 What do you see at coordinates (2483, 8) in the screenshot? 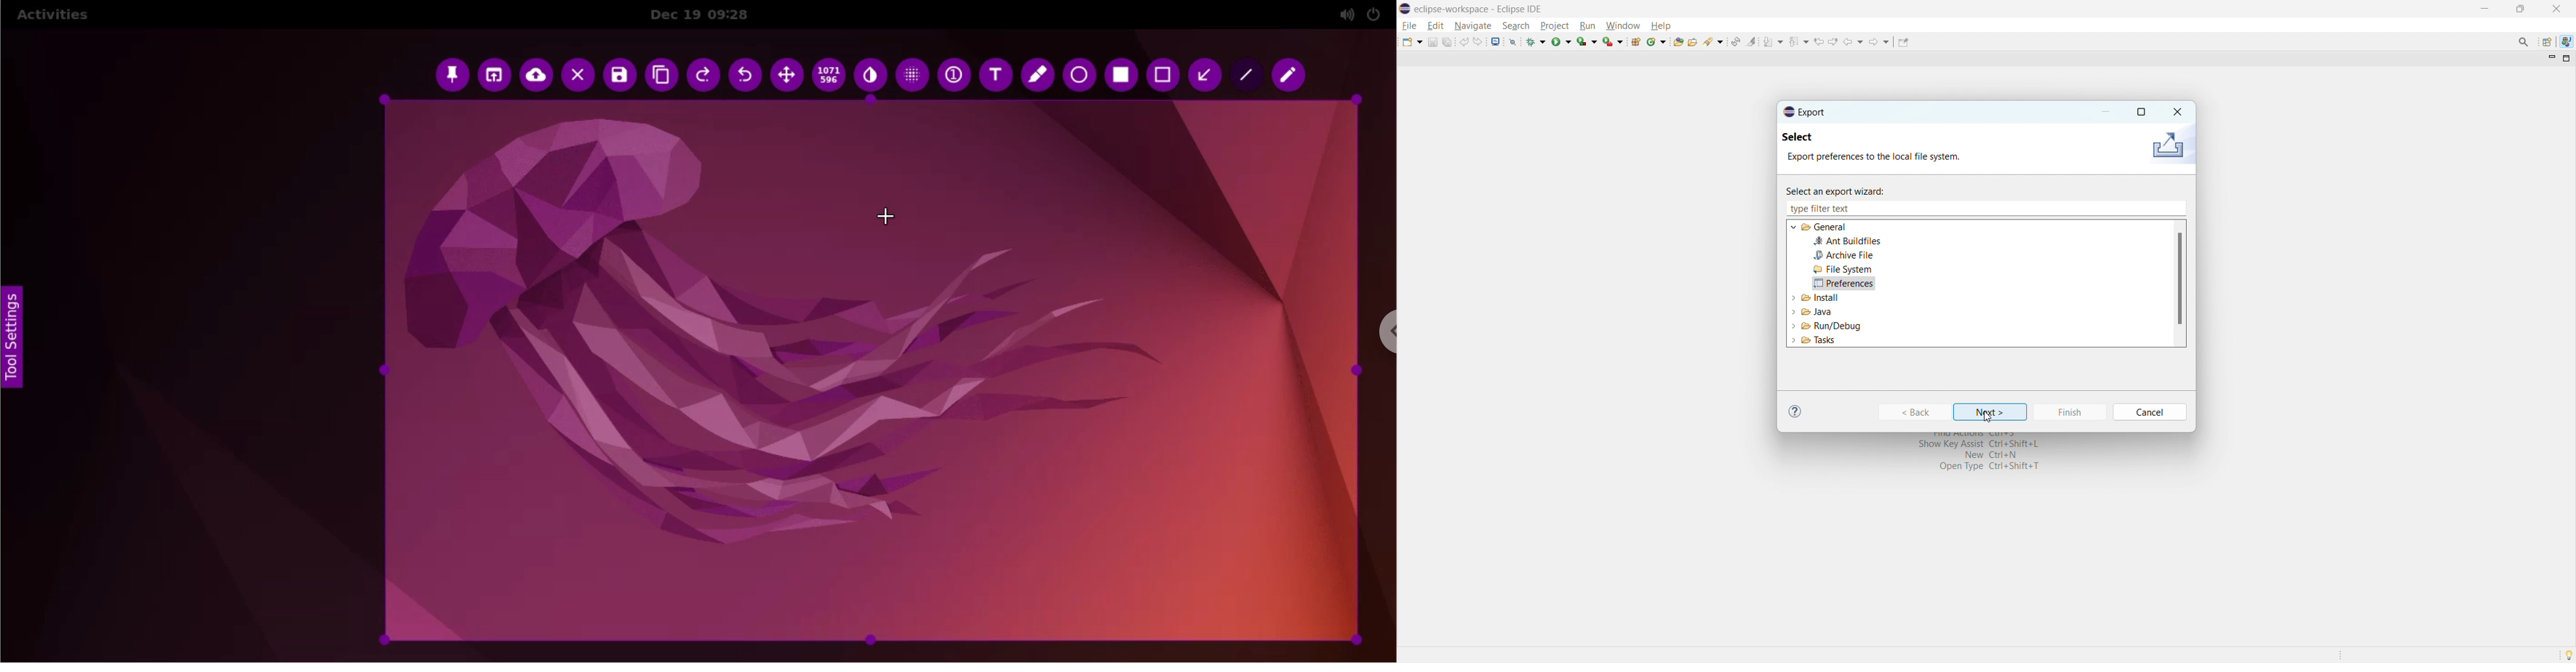
I see `minimize` at bounding box center [2483, 8].